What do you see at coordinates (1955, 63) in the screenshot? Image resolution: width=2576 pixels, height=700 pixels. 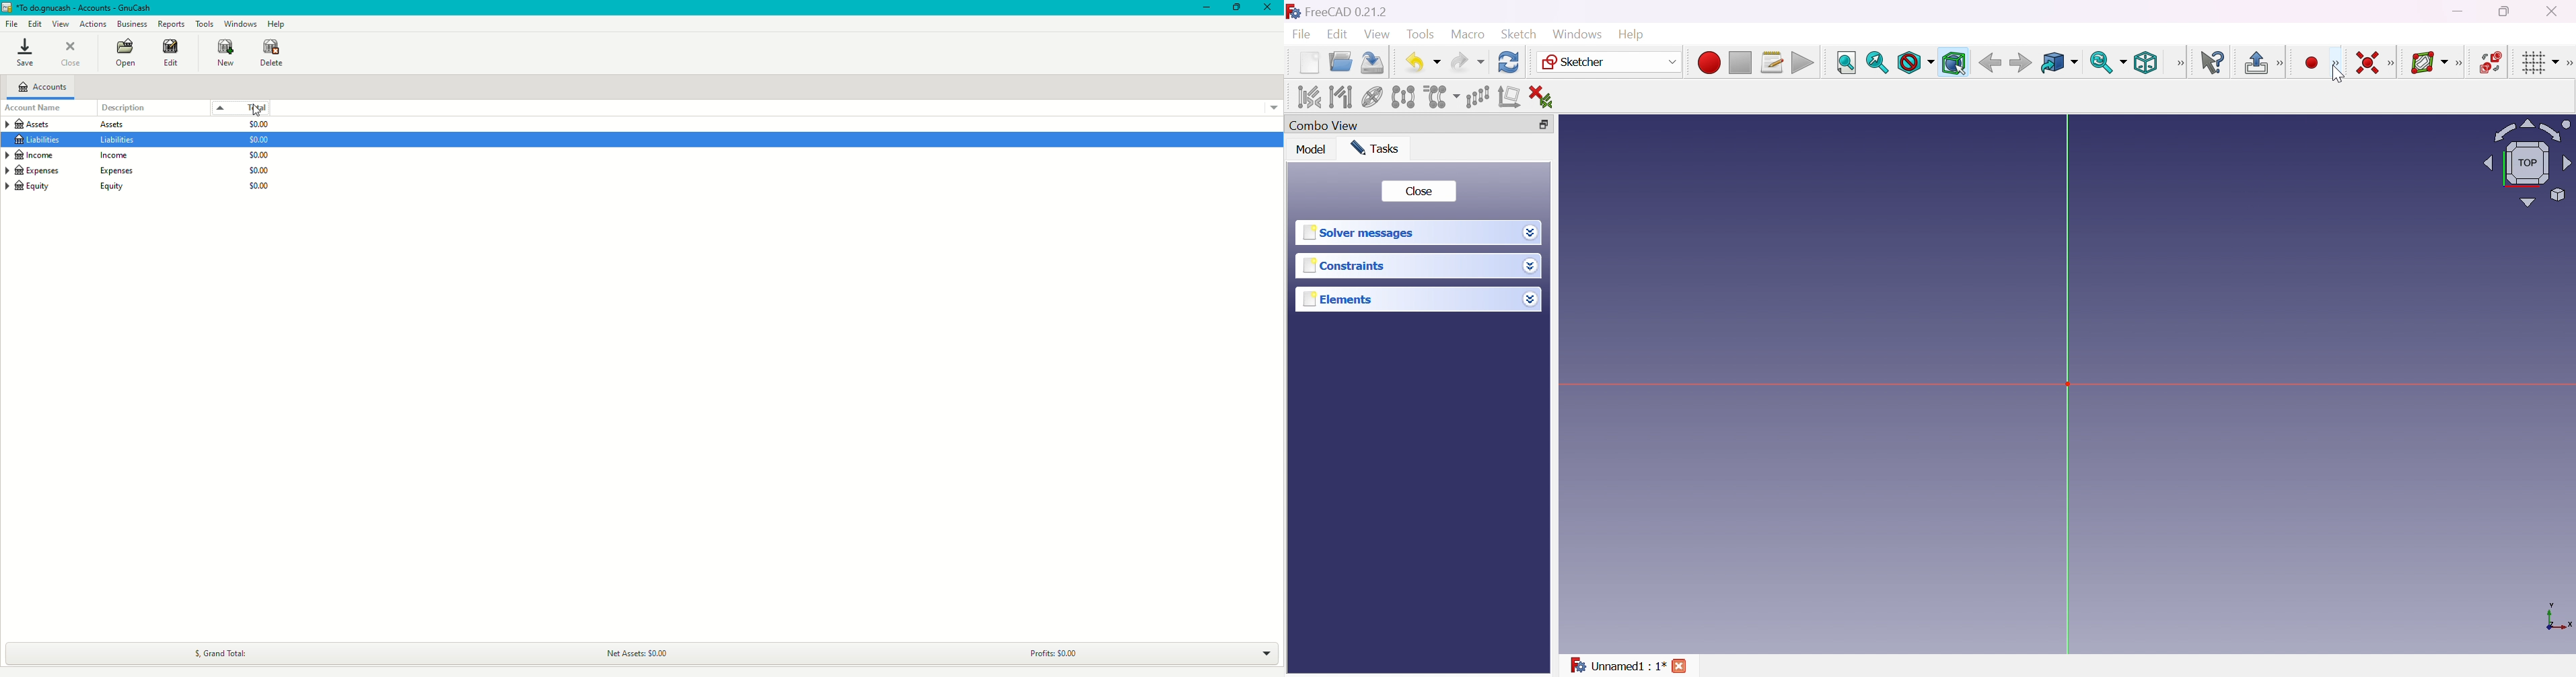 I see `Bounding box` at bounding box center [1955, 63].